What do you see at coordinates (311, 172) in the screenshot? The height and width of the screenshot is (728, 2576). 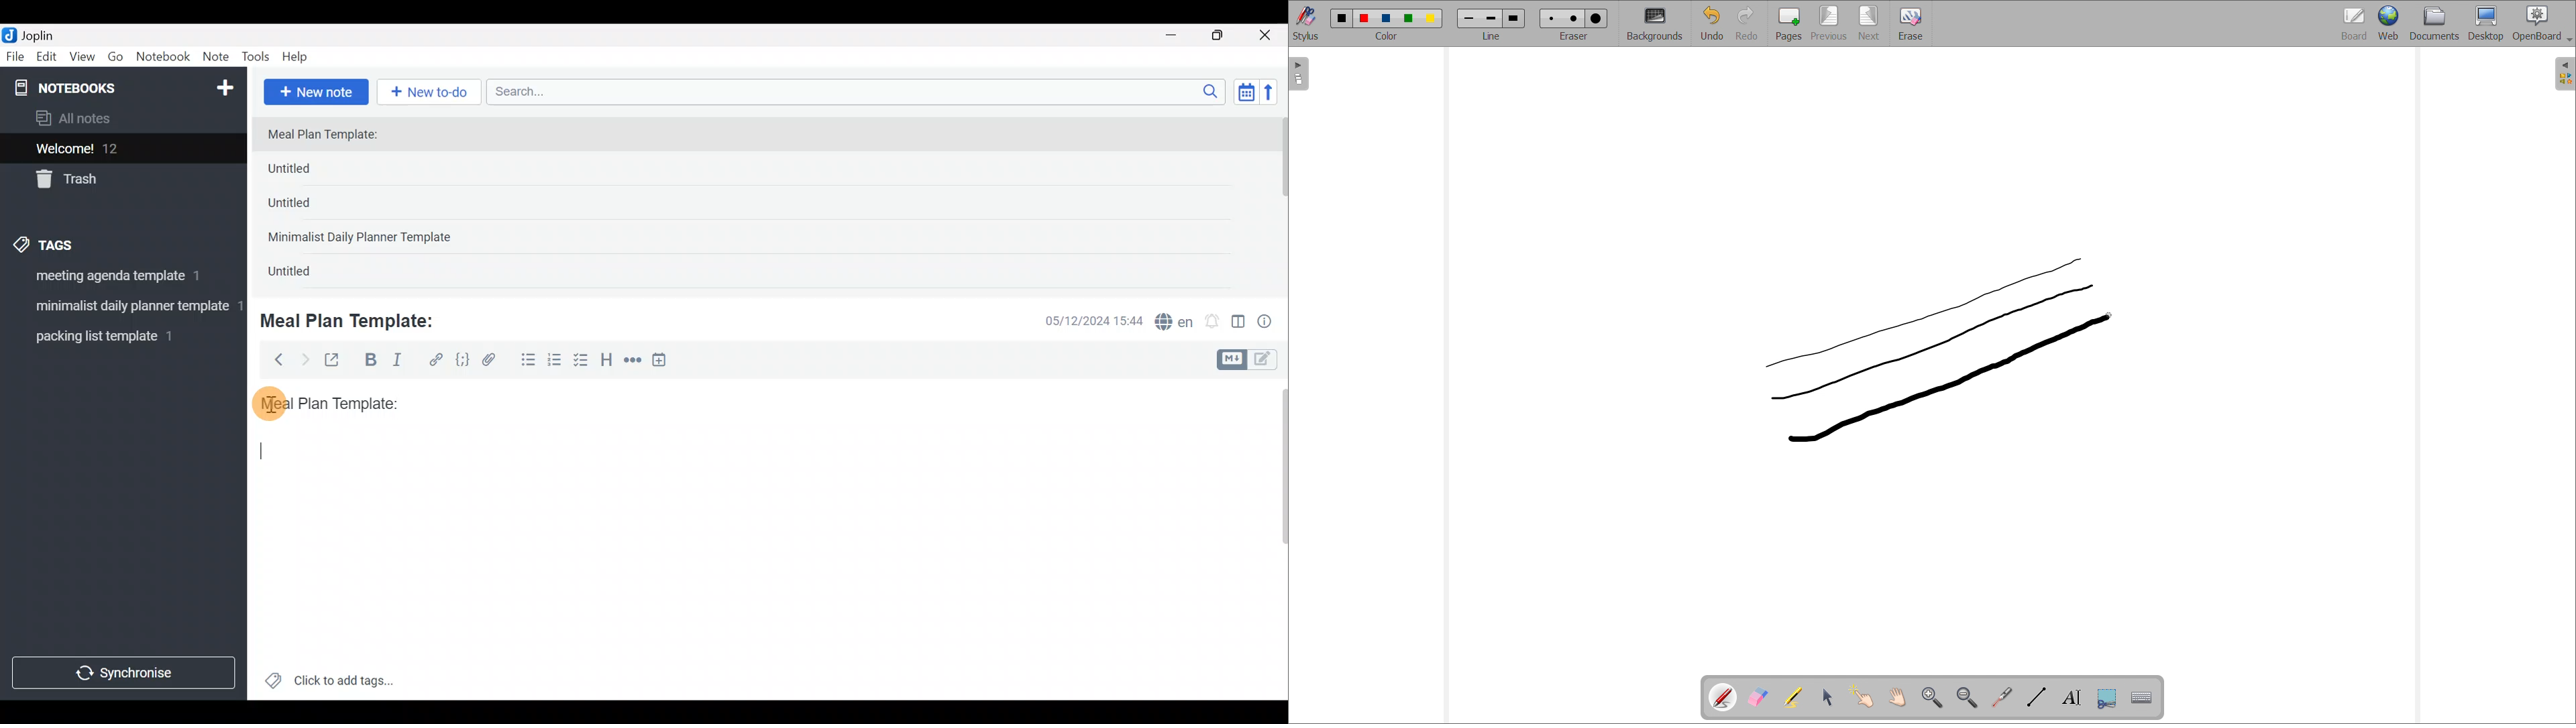 I see `Untitled` at bounding box center [311, 172].